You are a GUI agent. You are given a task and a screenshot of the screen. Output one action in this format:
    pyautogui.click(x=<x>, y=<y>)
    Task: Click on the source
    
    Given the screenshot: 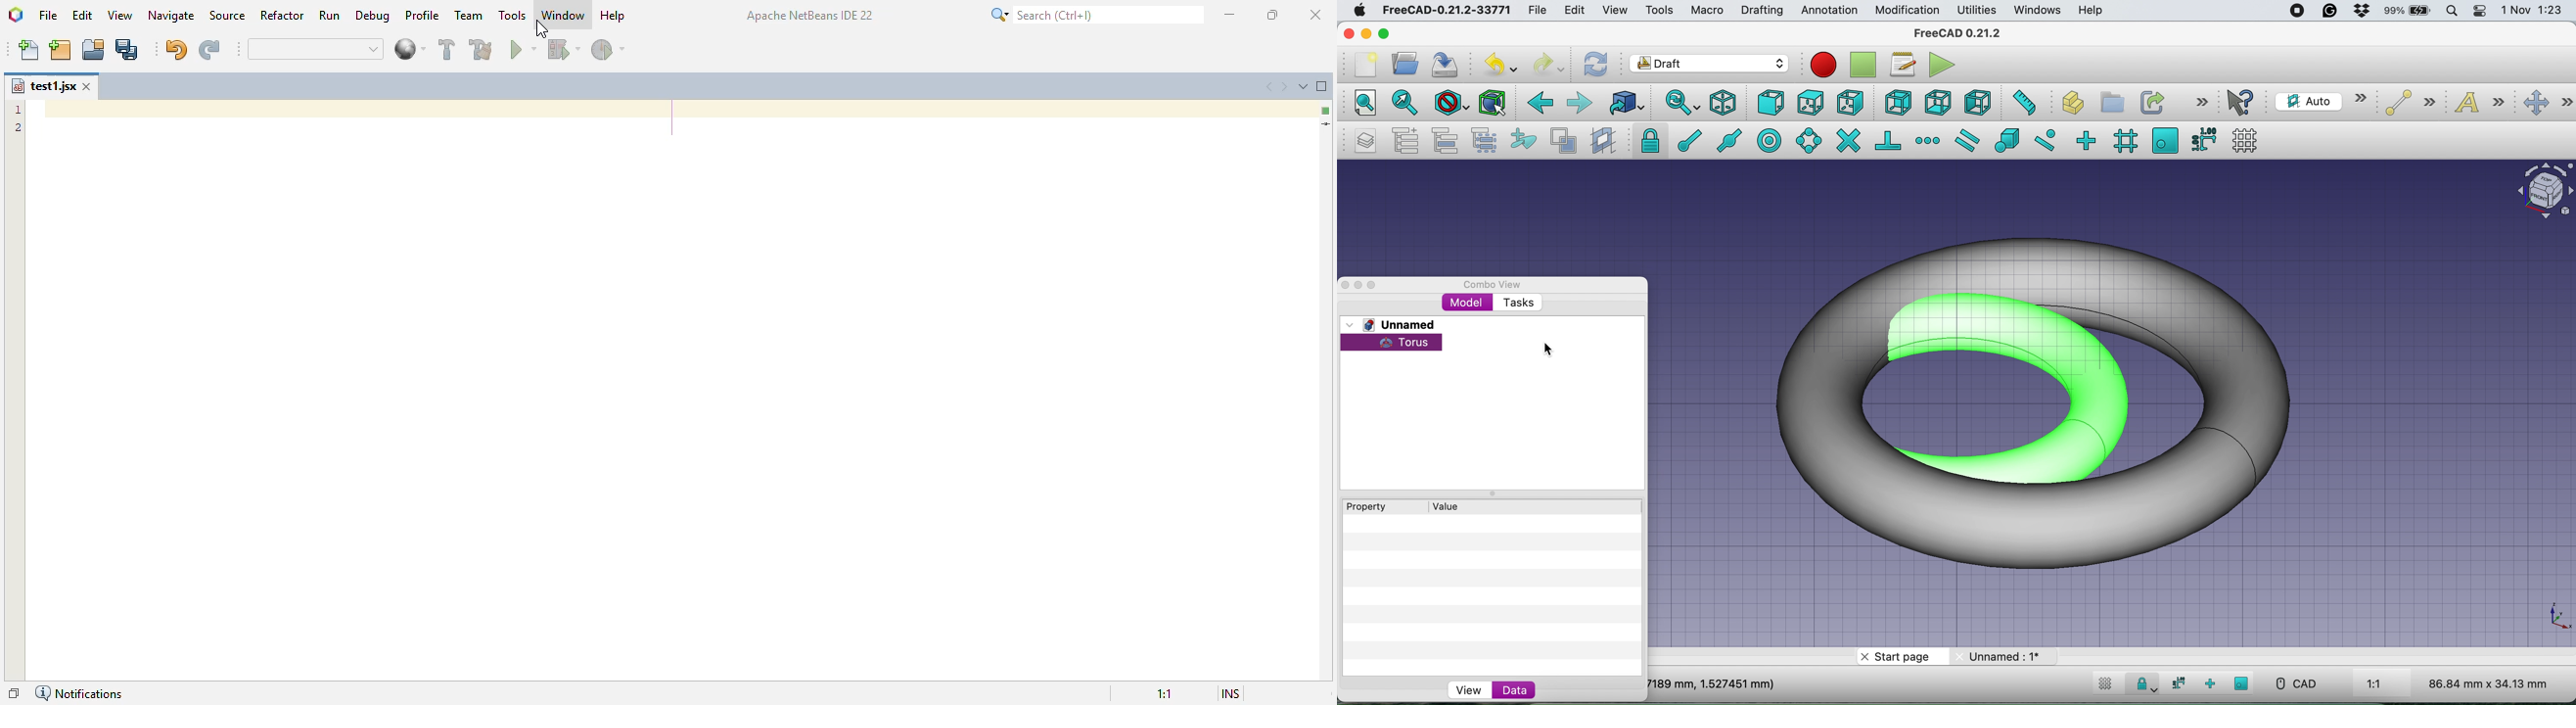 What is the action you would take?
    pyautogui.click(x=227, y=15)
    